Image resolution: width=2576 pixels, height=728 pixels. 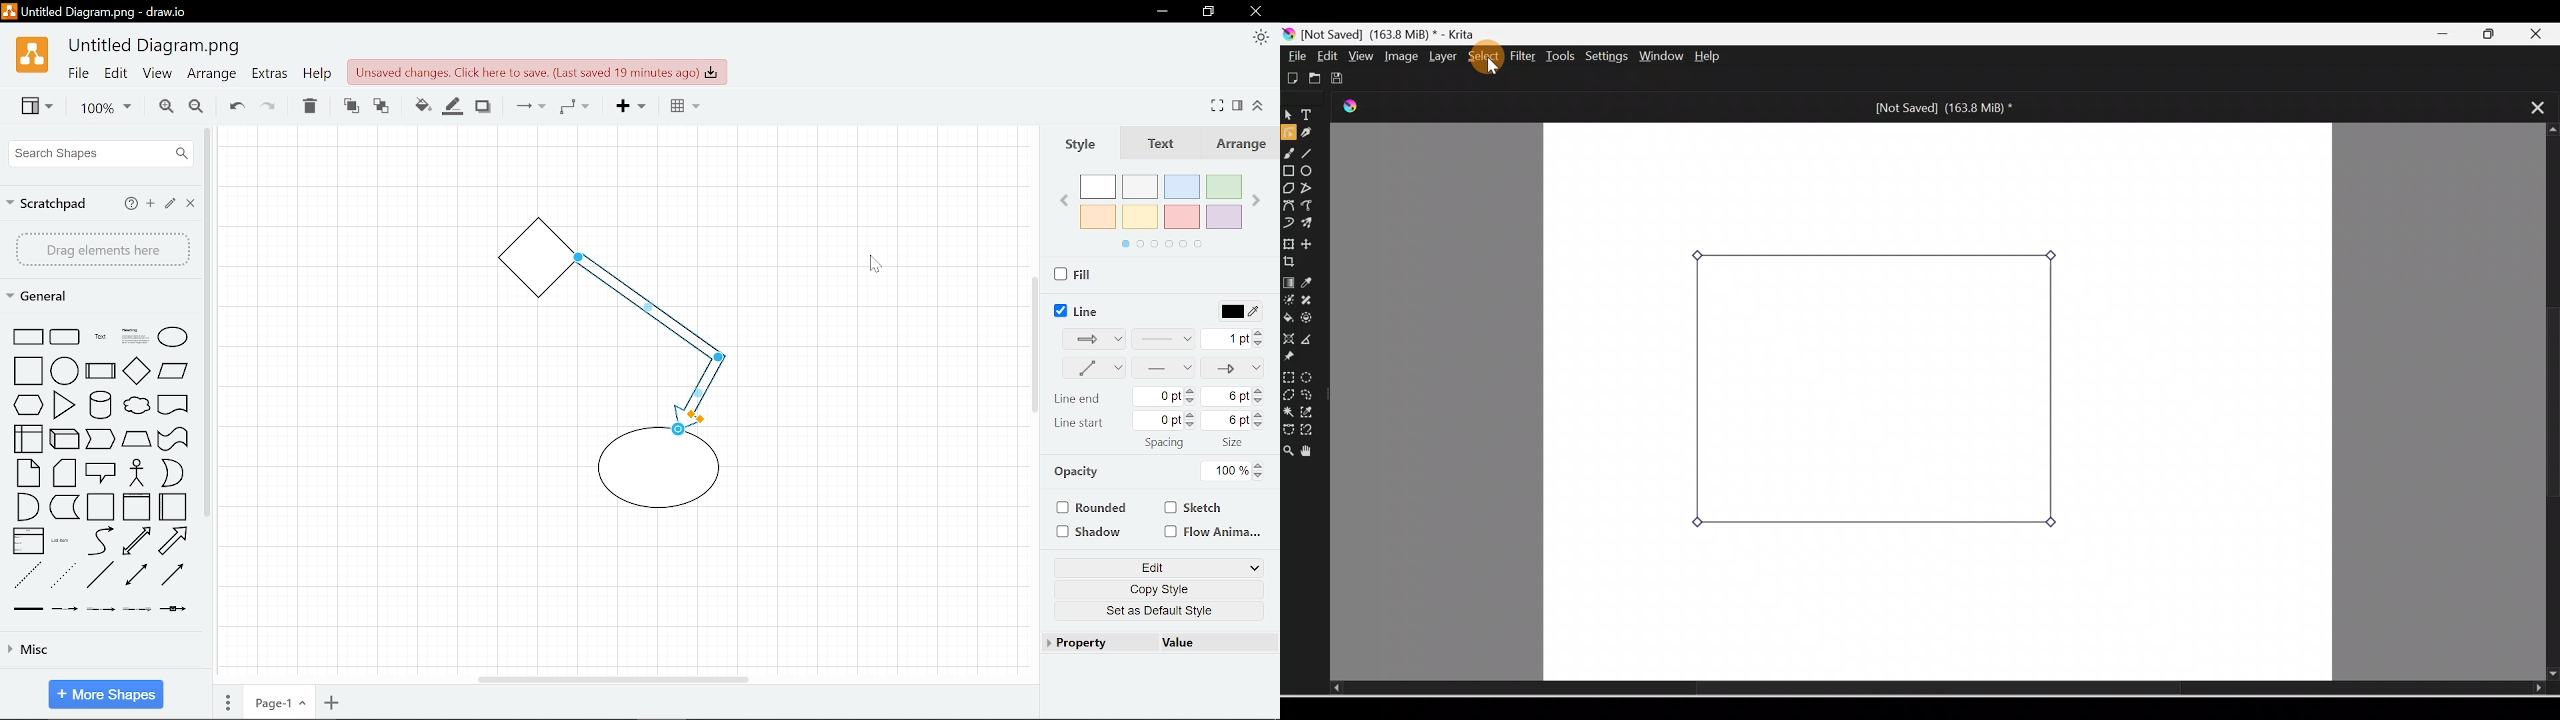 I want to click on Help, so click(x=1719, y=57).